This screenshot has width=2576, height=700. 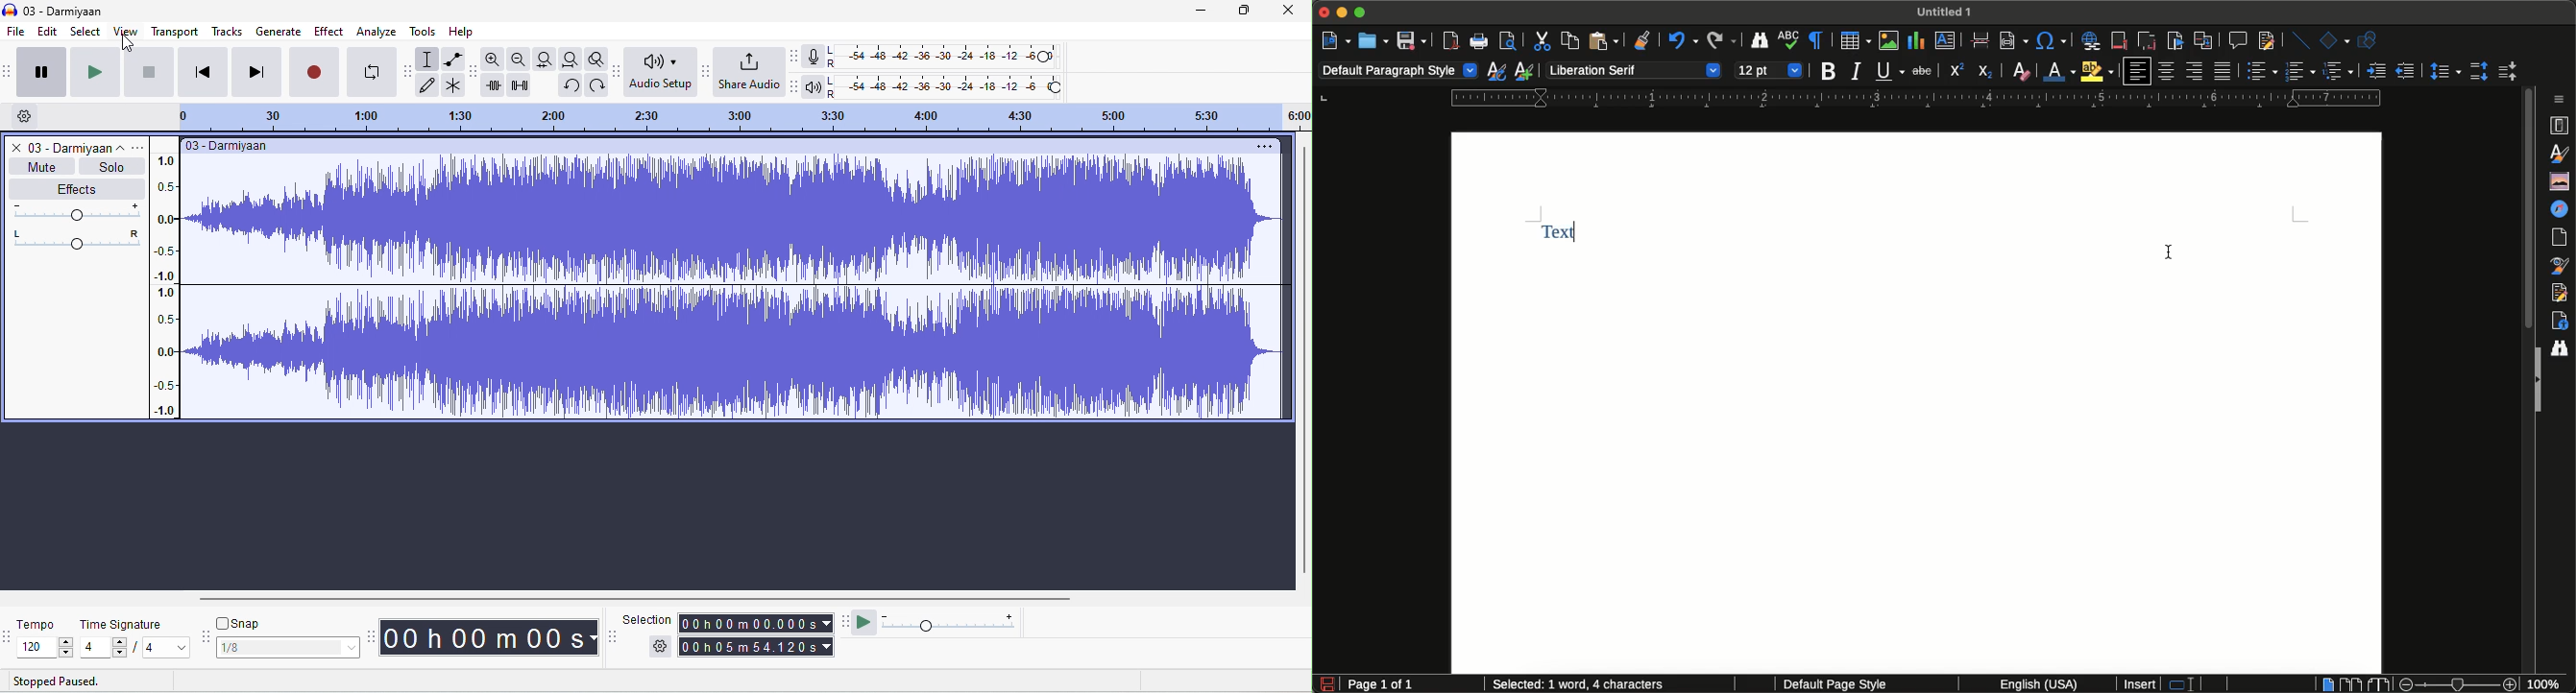 I want to click on Strikethrough, so click(x=1920, y=72).